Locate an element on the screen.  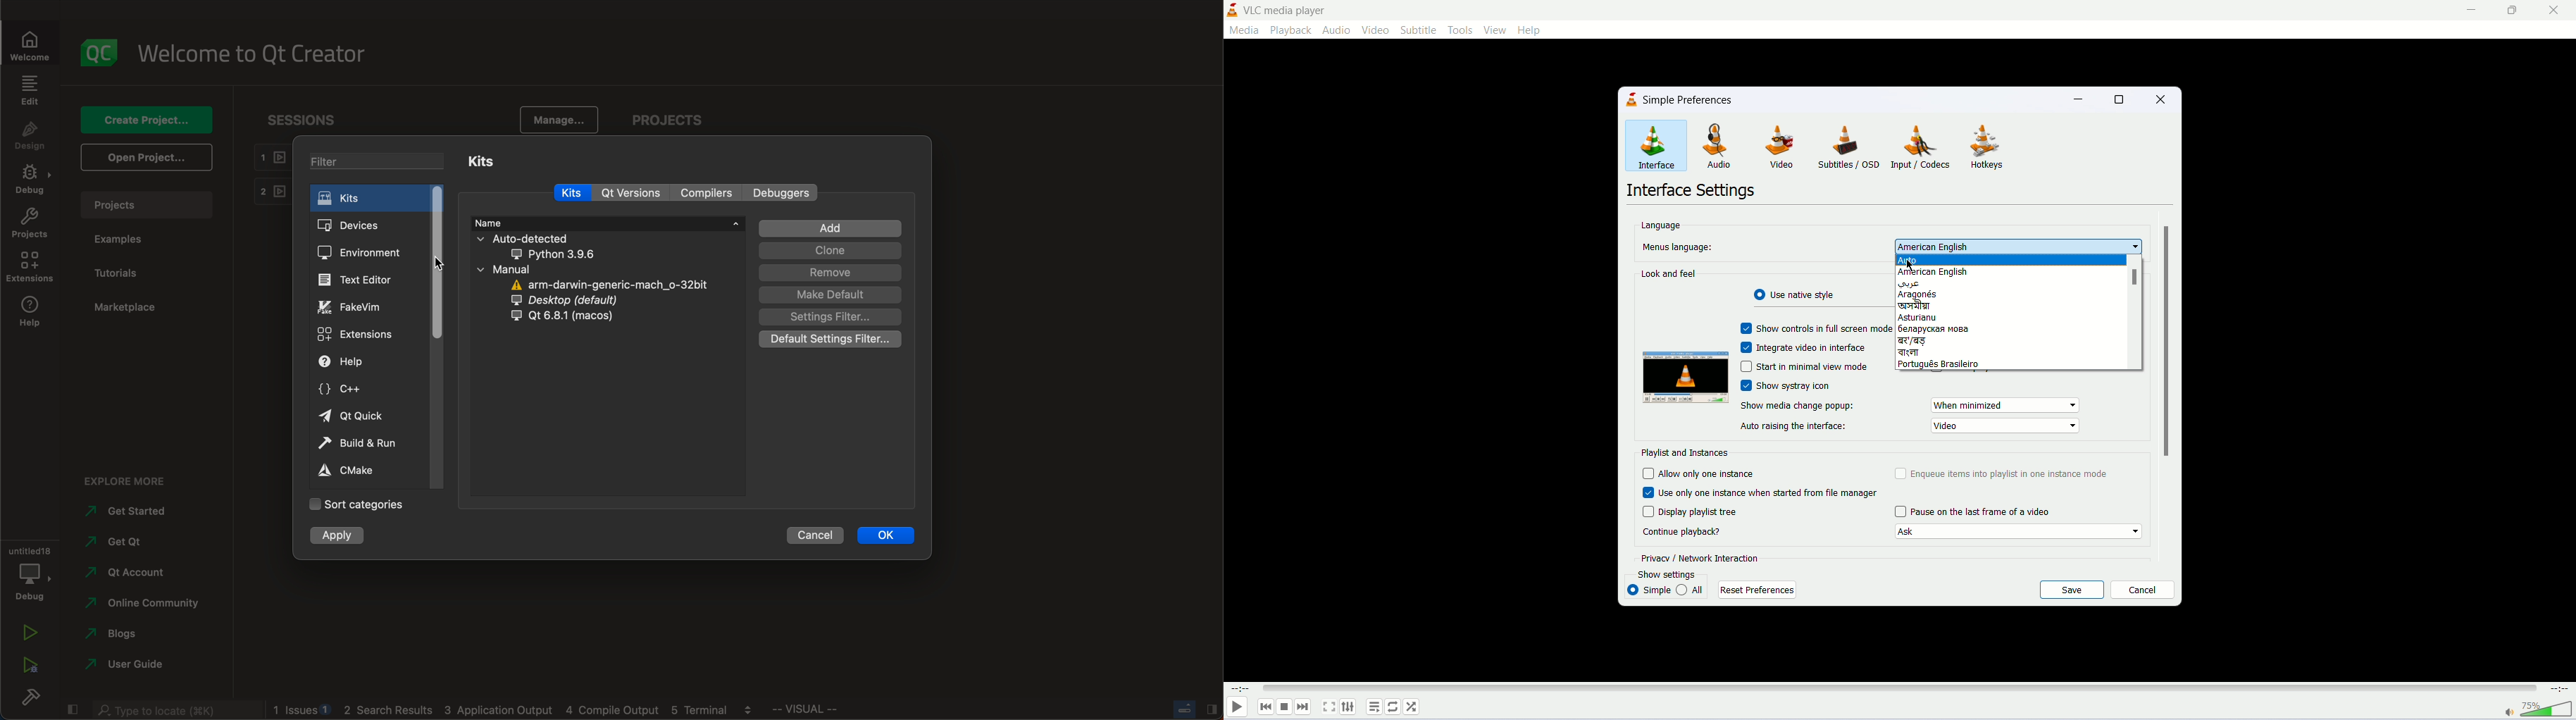
media is located at coordinates (1244, 31).